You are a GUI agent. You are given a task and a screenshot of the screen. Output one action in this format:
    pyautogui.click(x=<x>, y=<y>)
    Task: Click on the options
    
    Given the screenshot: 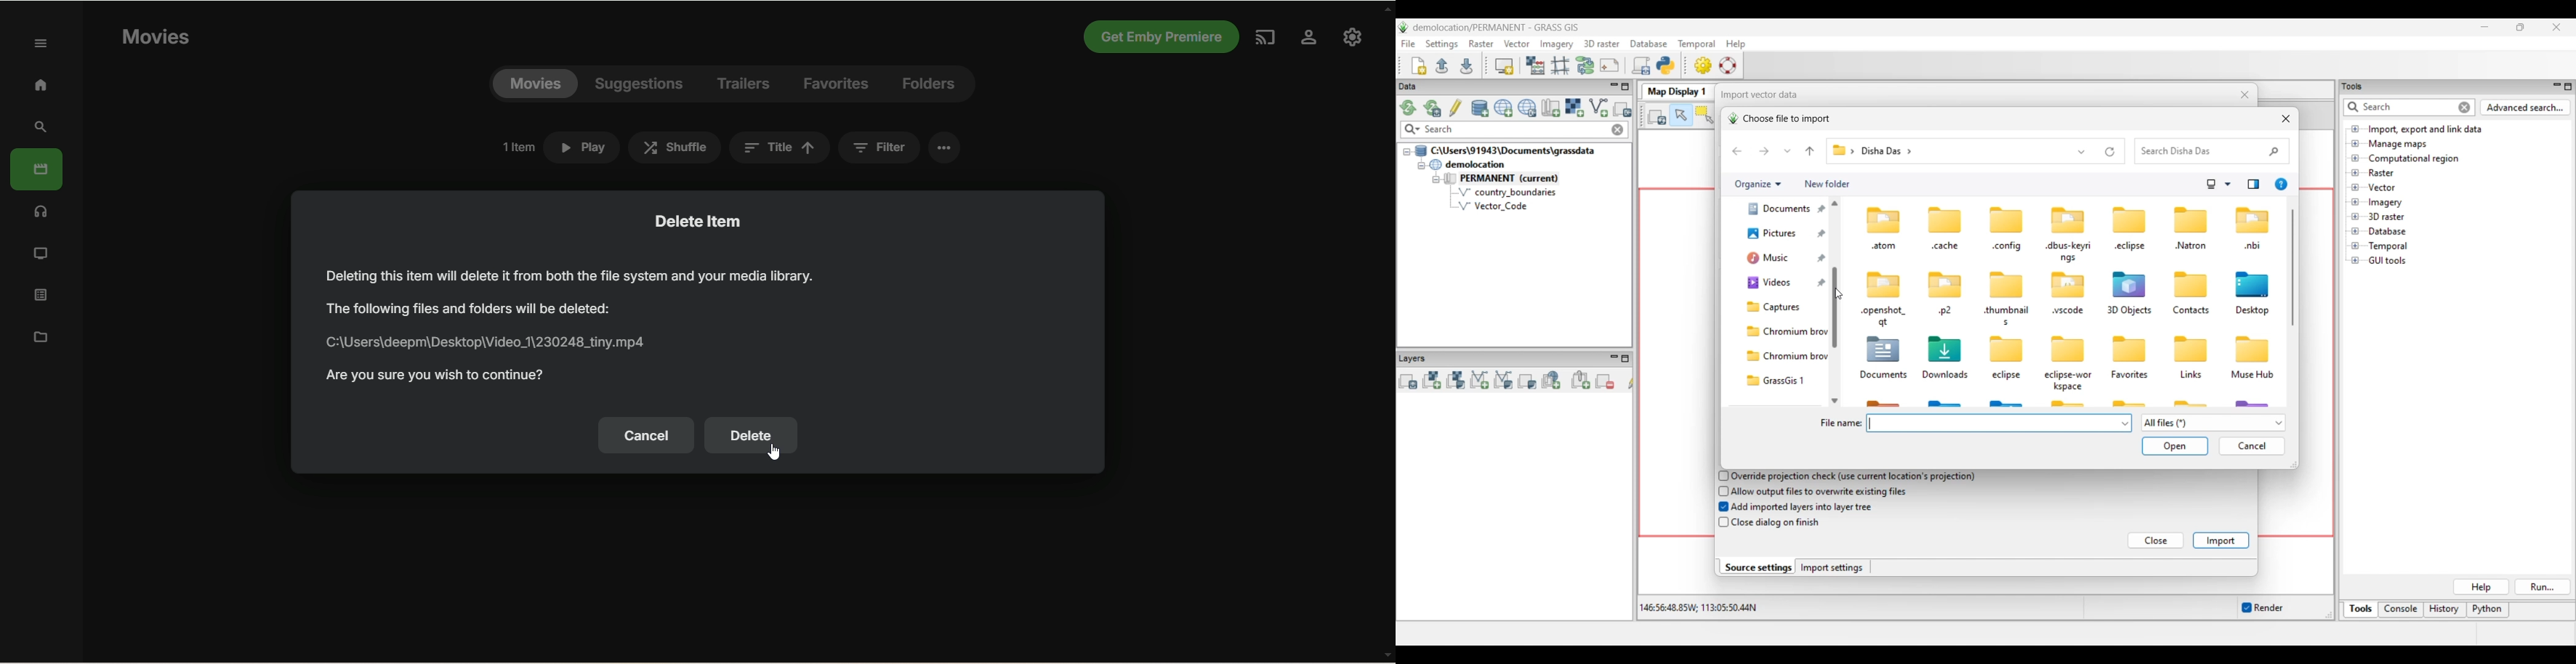 What is the action you would take?
    pyautogui.click(x=944, y=147)
    